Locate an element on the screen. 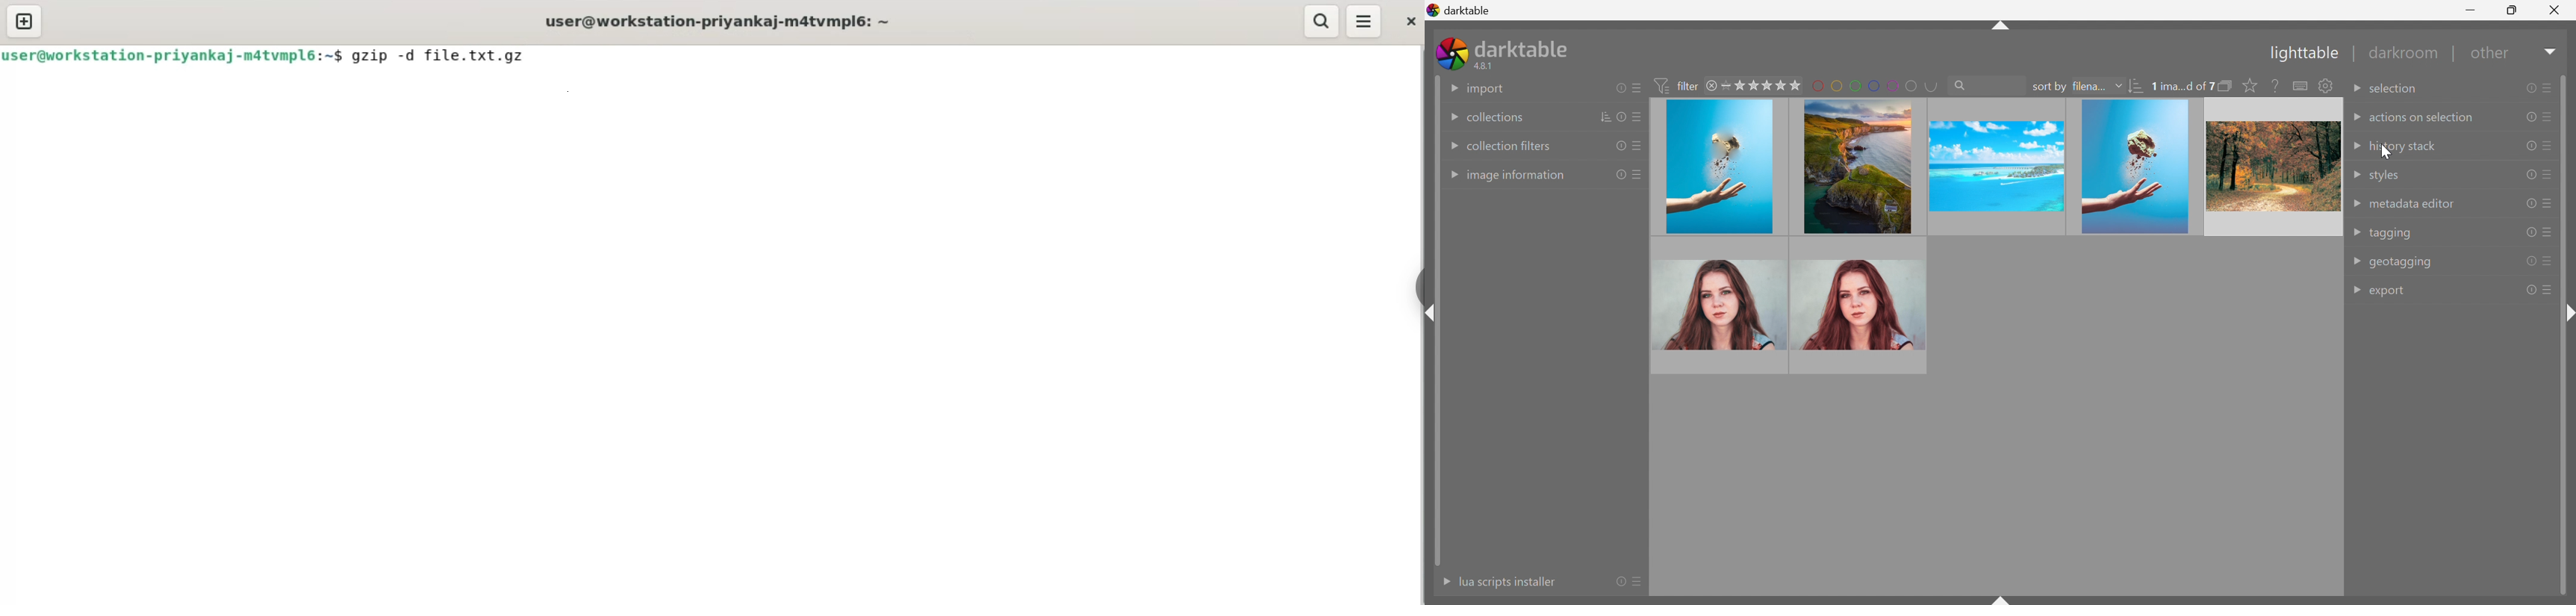  presets is located at coordinates (2551, 145).